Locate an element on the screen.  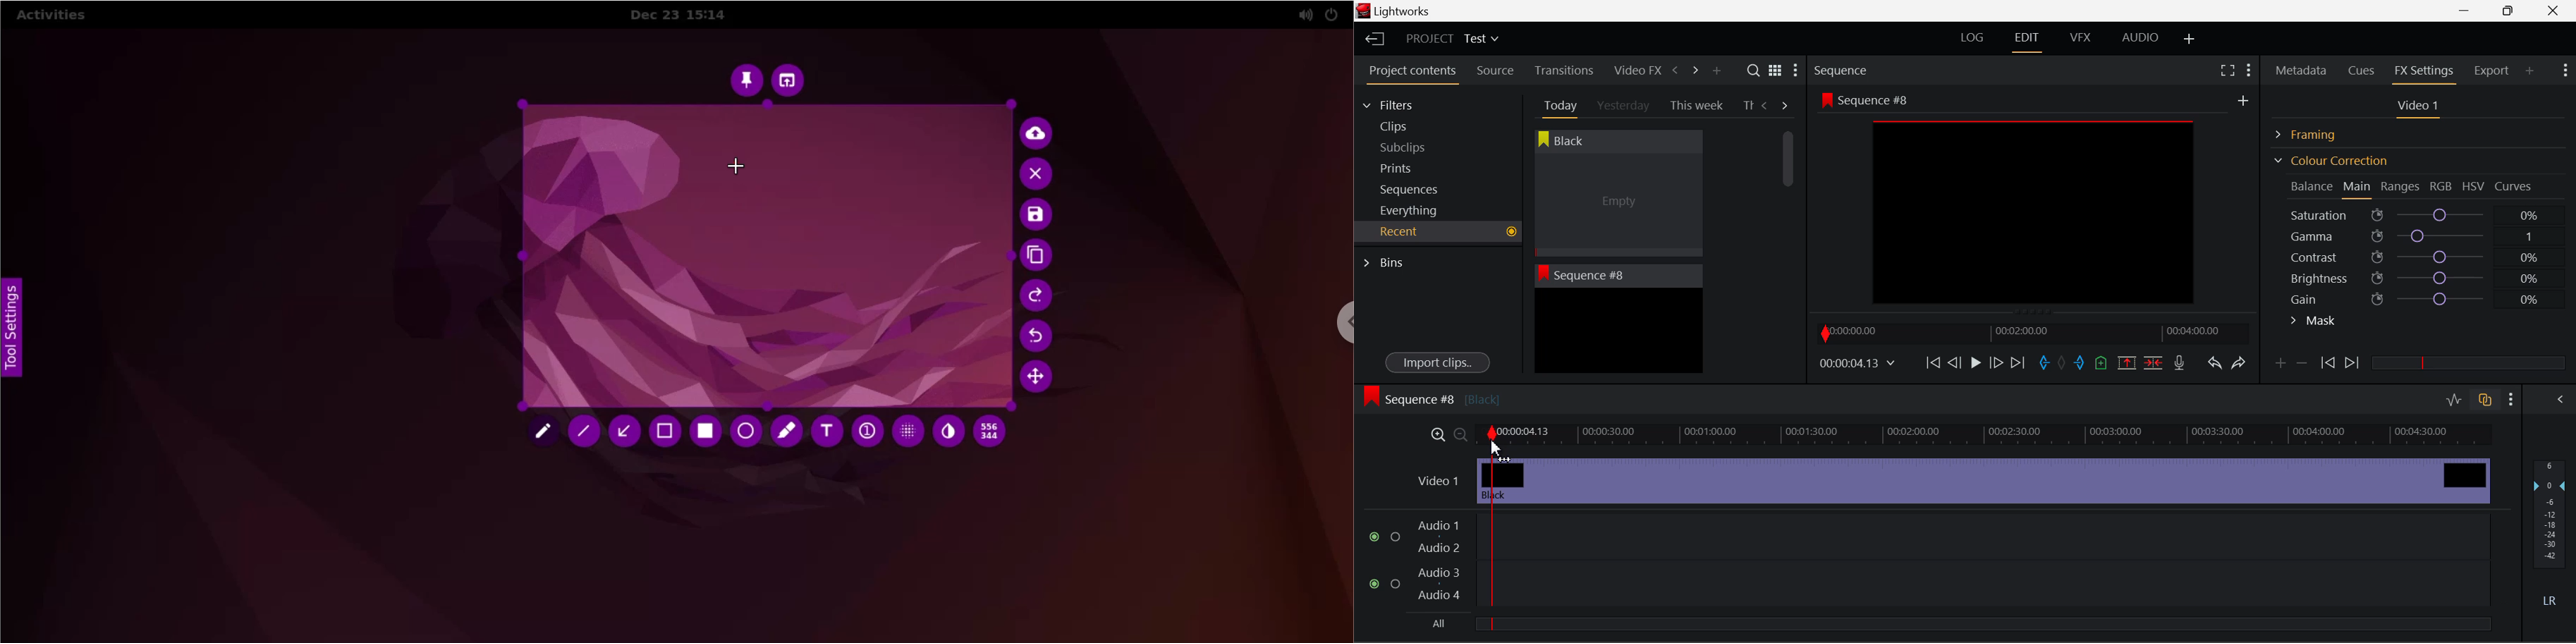
Curves is located at coordinates (2515, 186).